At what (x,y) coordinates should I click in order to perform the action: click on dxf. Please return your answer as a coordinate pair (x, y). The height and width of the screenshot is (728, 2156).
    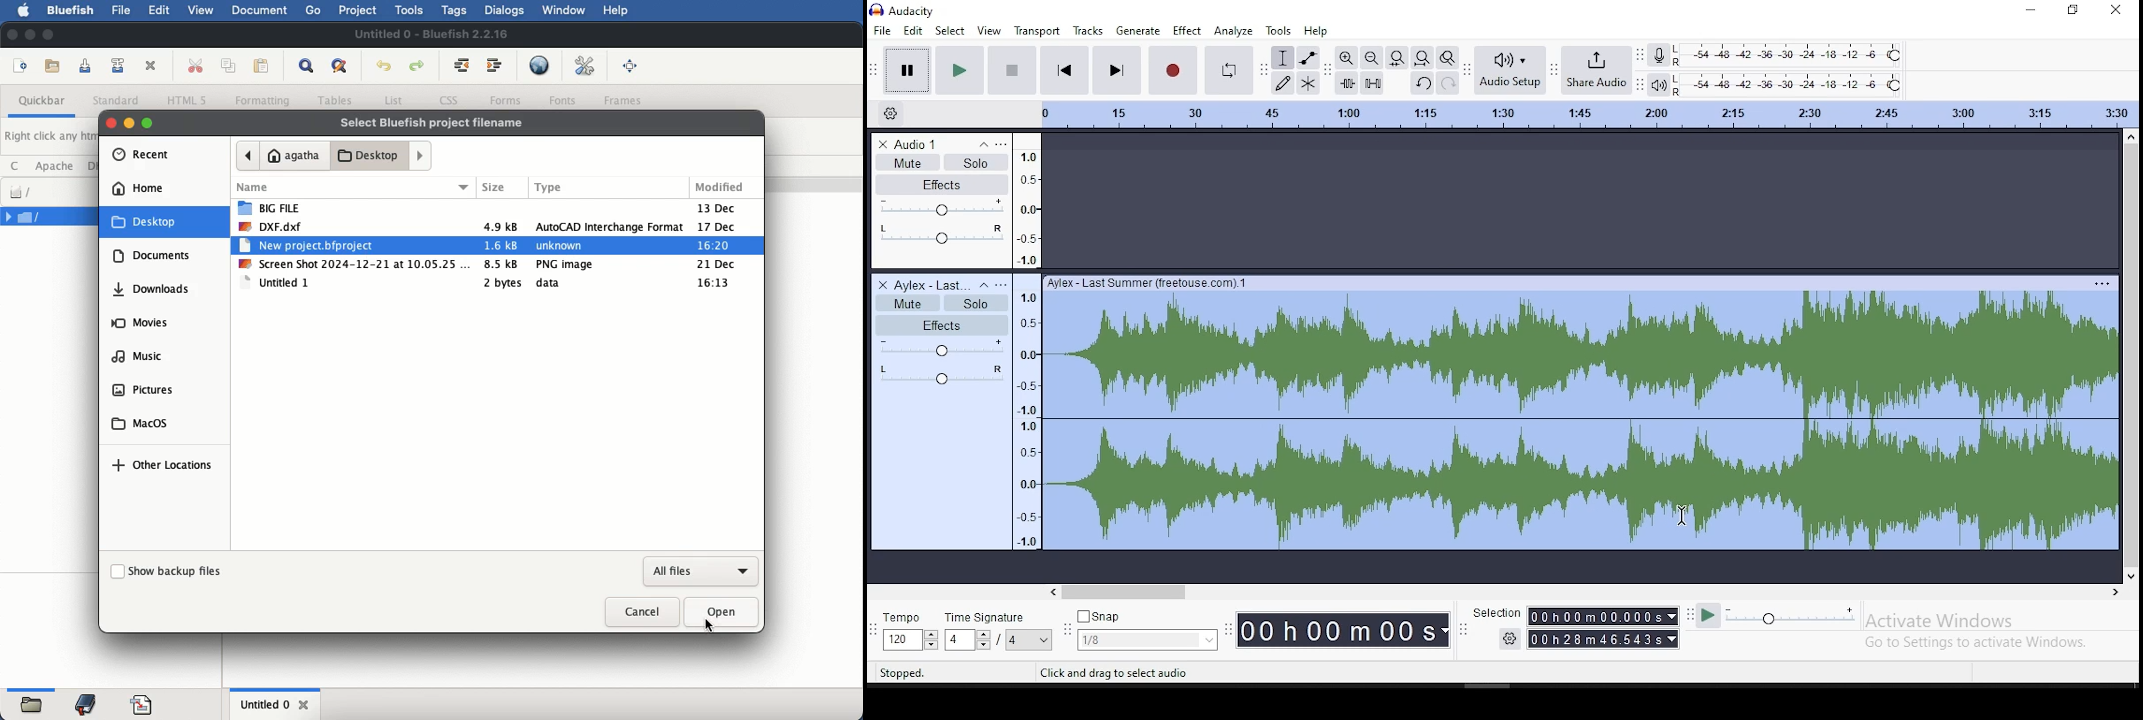
    Looking at the image, I should click on (273, 226).